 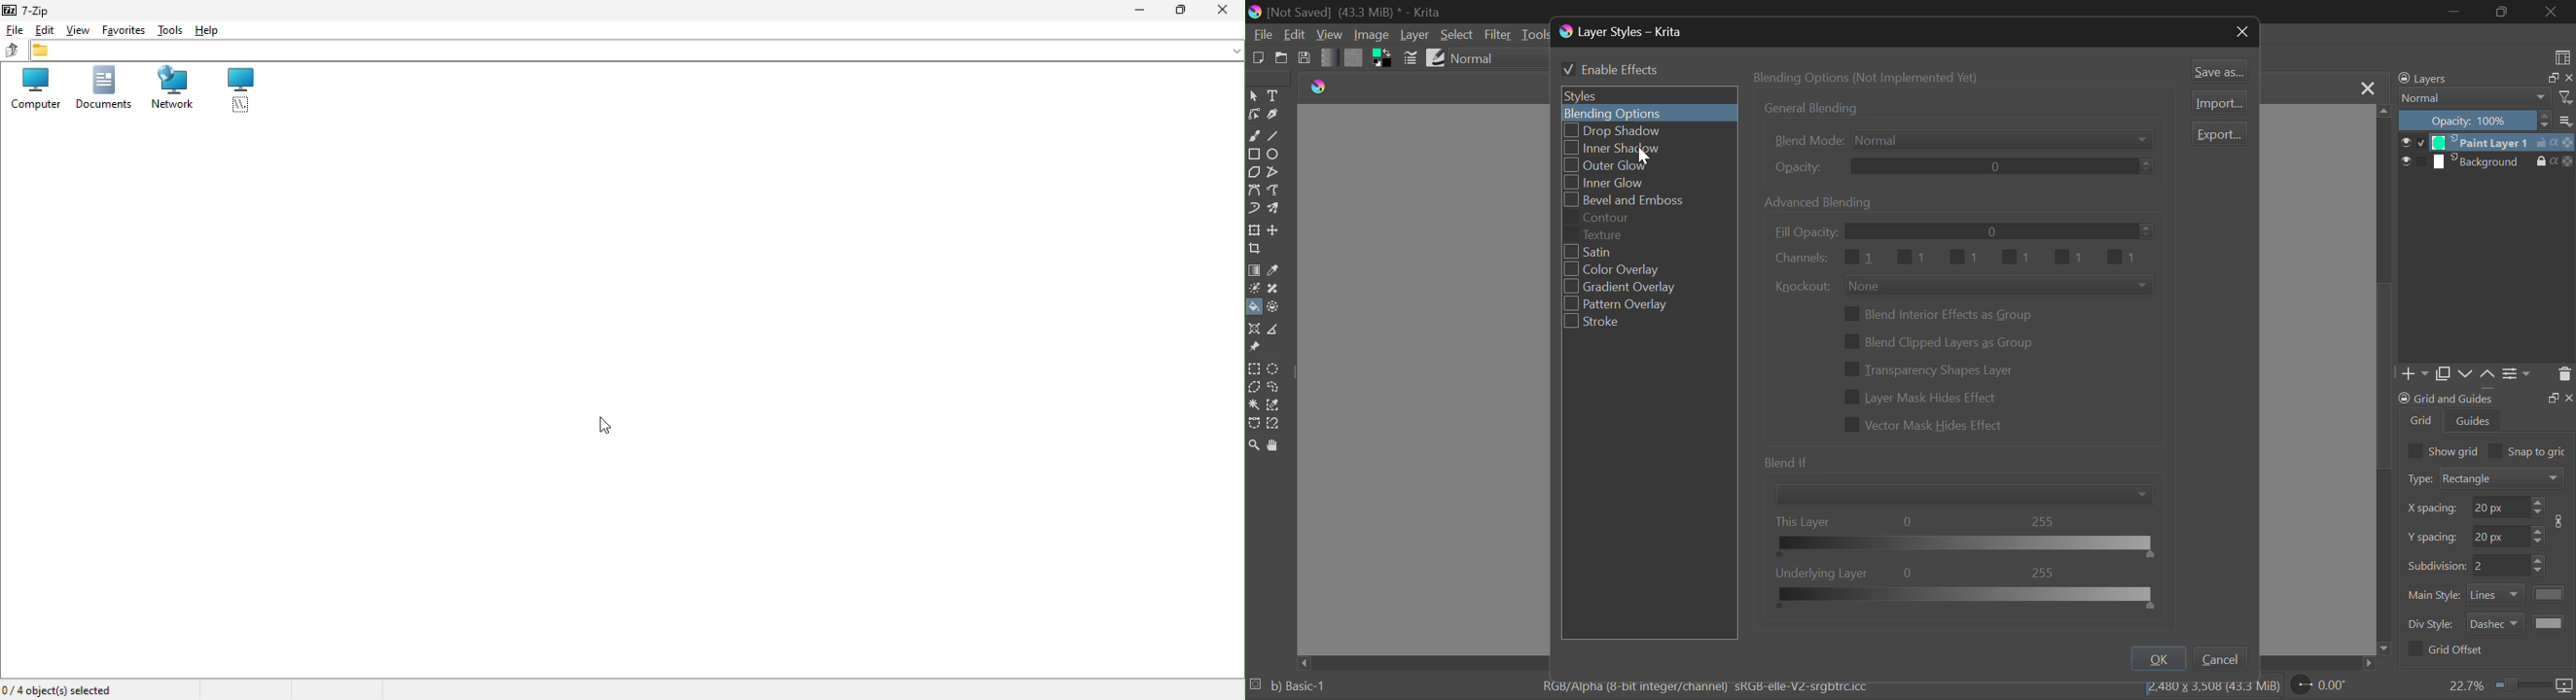 What do you see at coordinates (2223, 660) in the screenshot?
I see `Cancel` at bounding box center [2223, 660].